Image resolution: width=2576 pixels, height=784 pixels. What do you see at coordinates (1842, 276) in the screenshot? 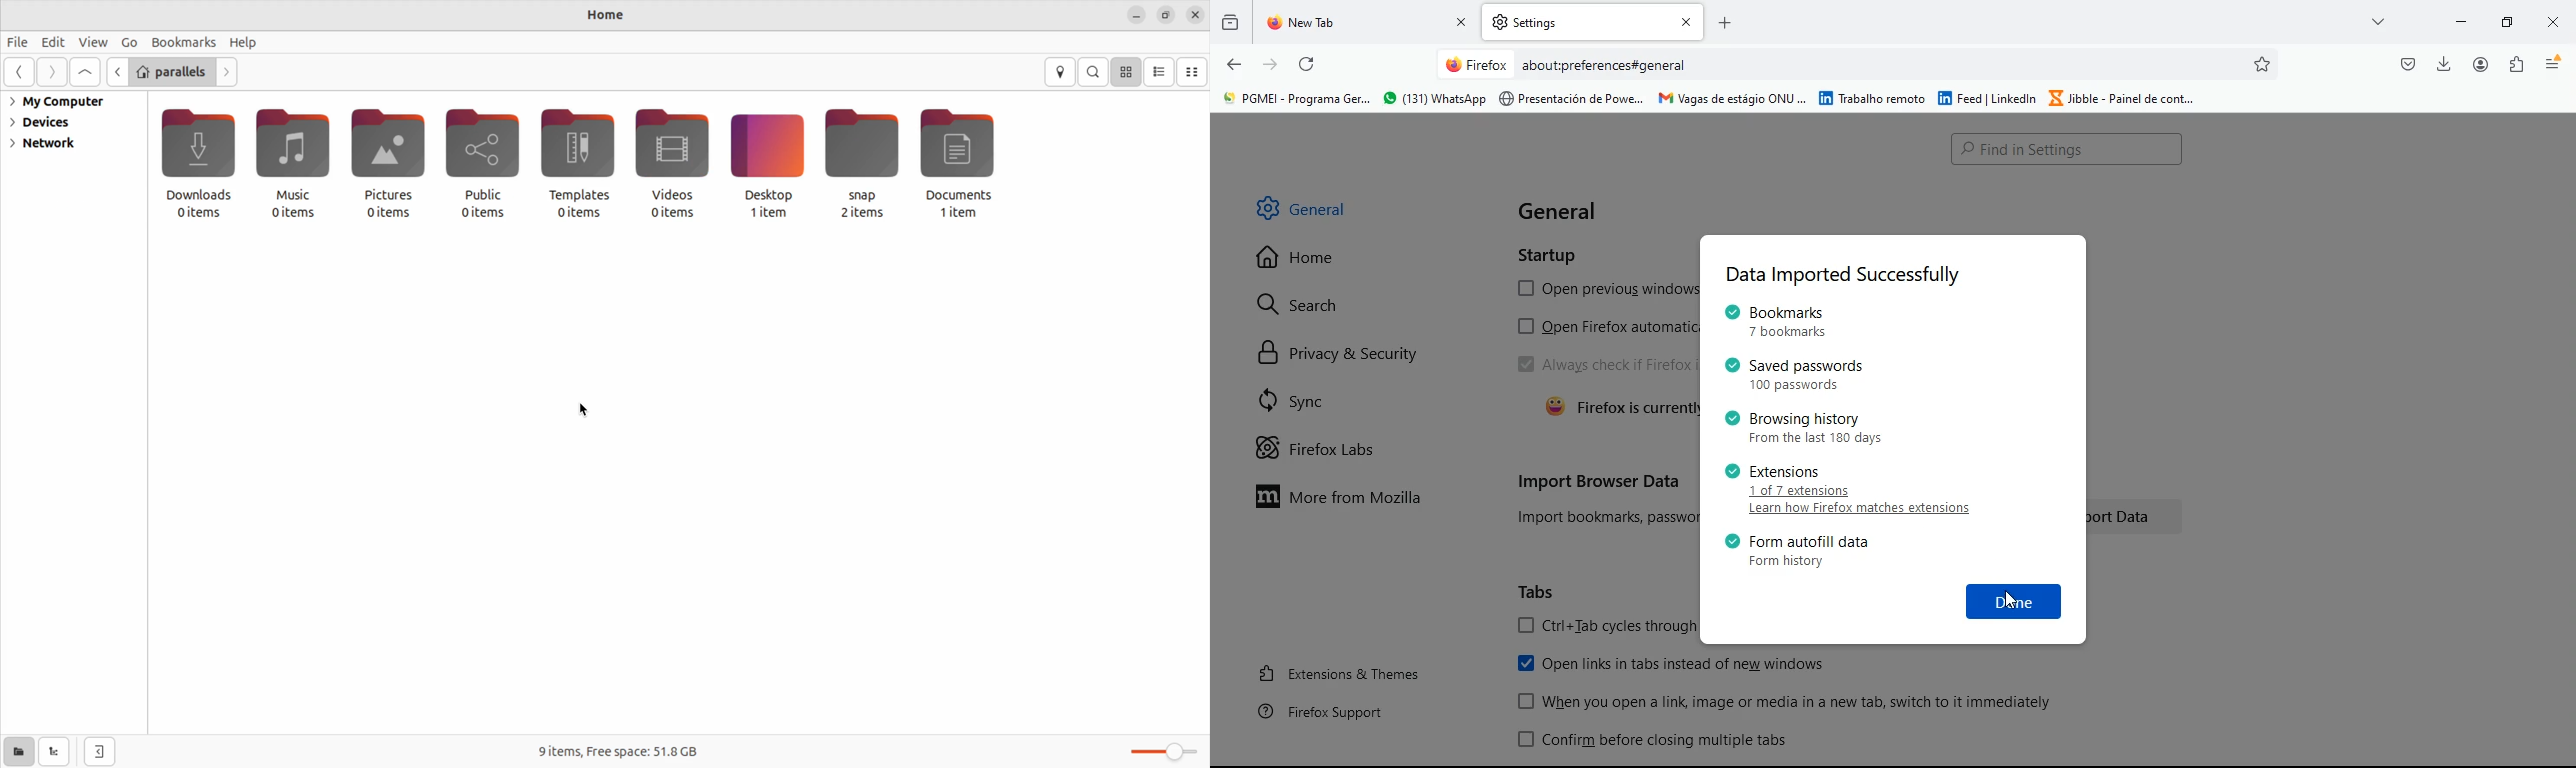
I see `Data Imported Successfully` at bounding box center [1842, 276].